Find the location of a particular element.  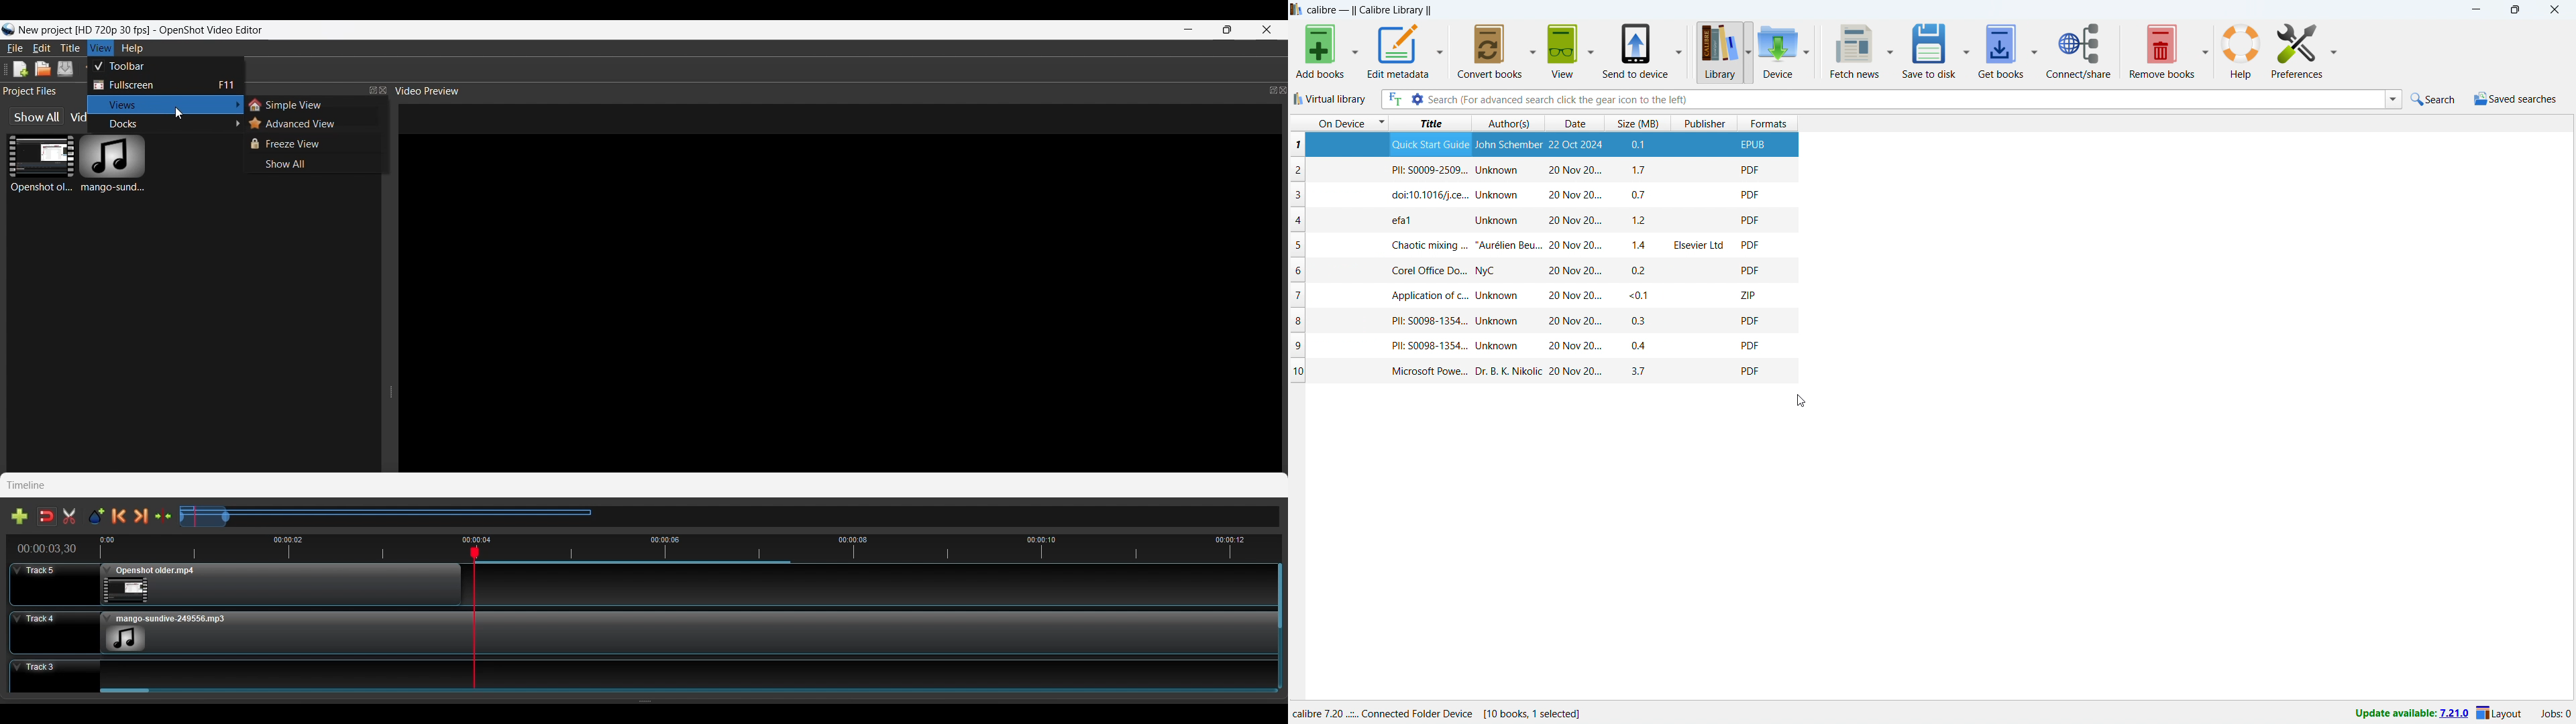

add books options is located at coordinates (1355, 52).